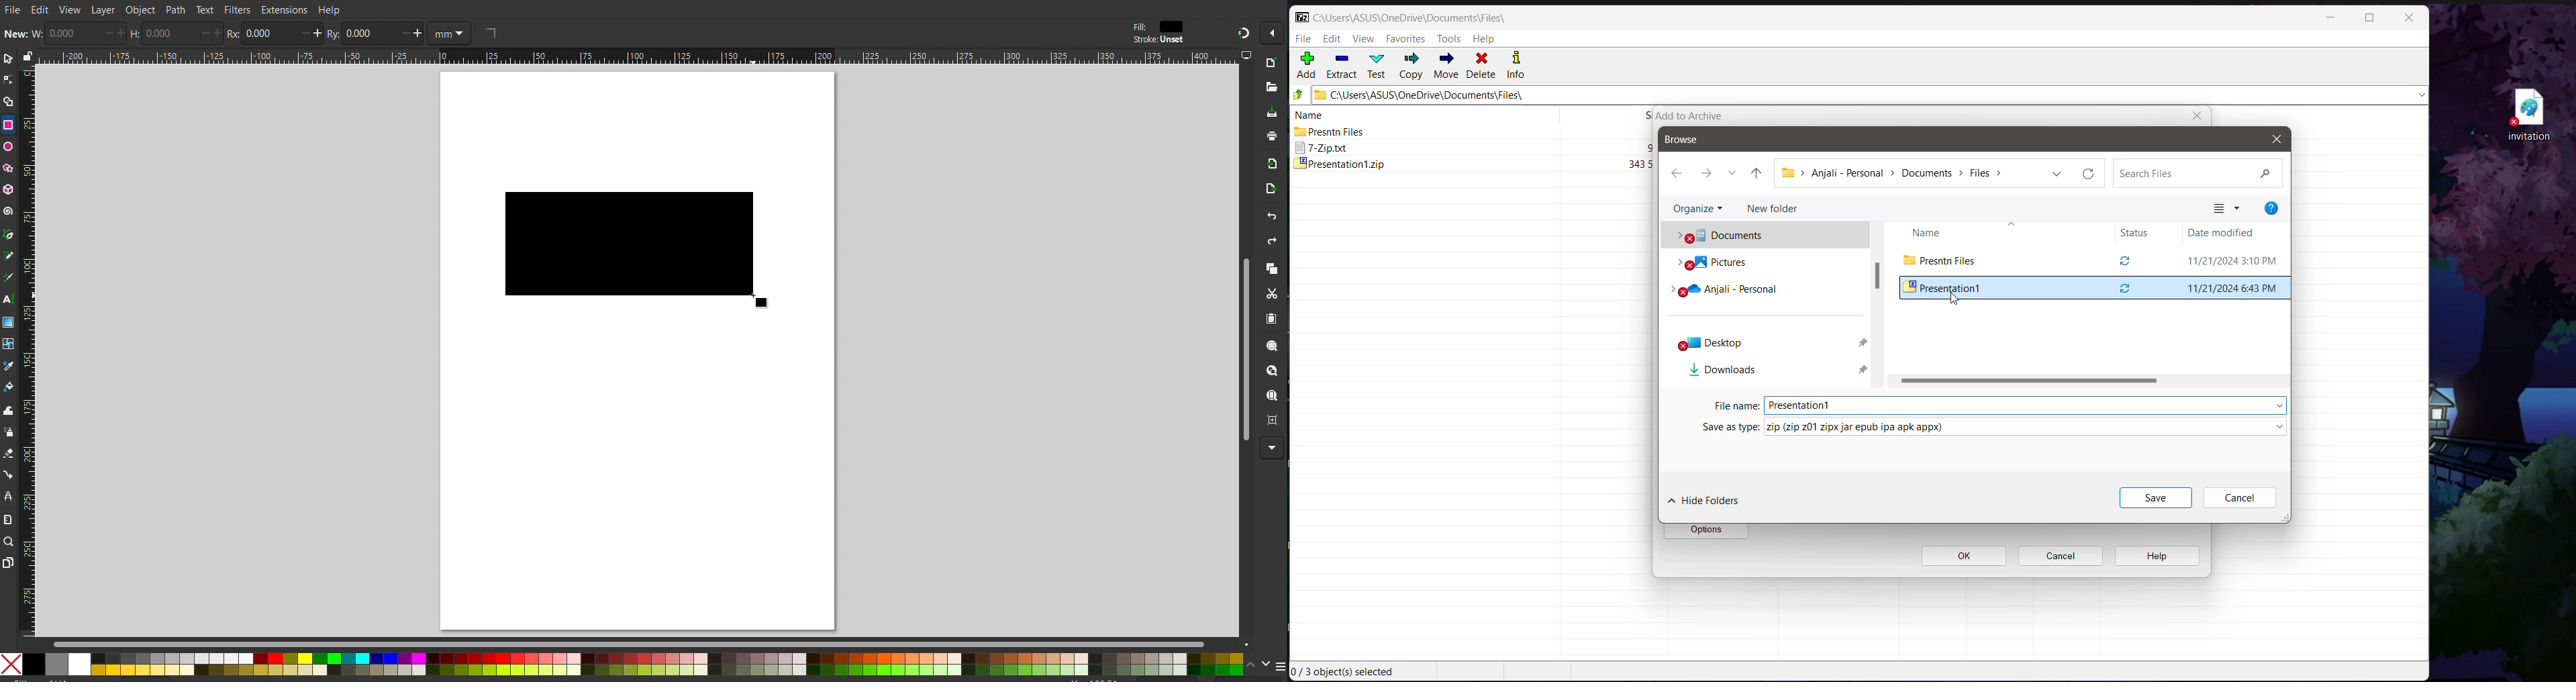 The width and height of the screenshot is (2576, 700). Describe the element at coordinates (1274, 373) in the screenshot. I see `Zoom Drawing` at that location.